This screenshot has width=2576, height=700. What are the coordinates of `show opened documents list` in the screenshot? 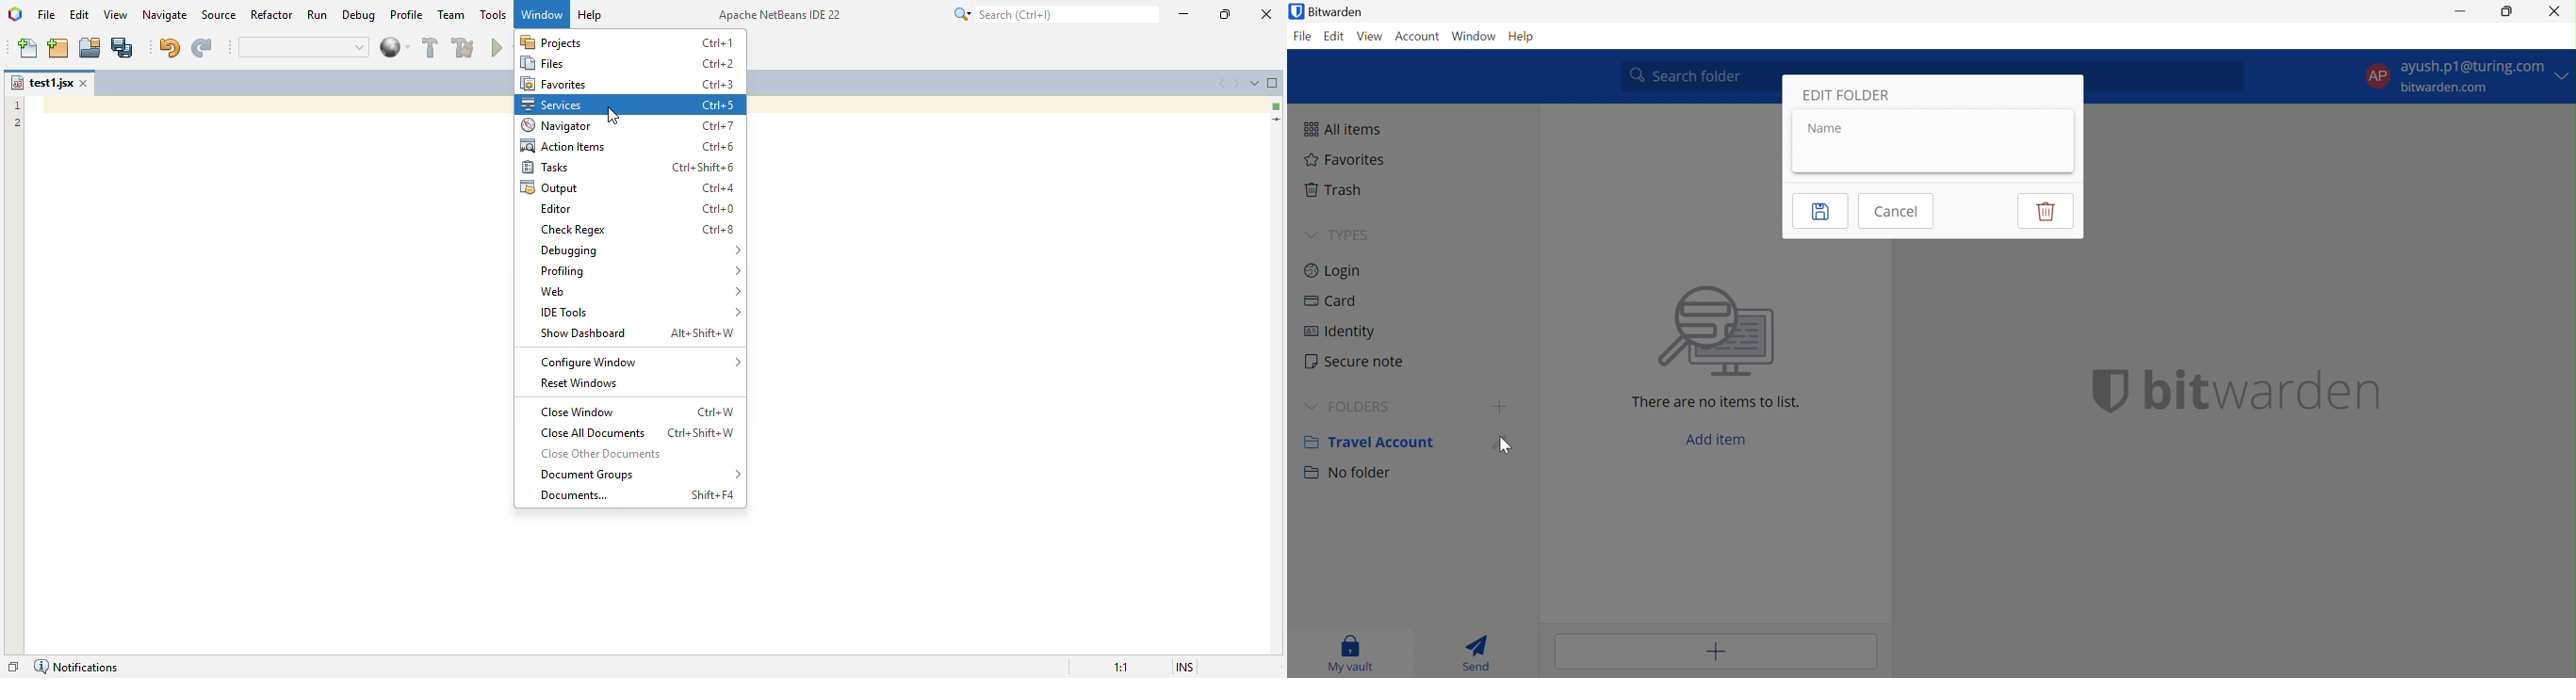 It's located at (1255, 83).